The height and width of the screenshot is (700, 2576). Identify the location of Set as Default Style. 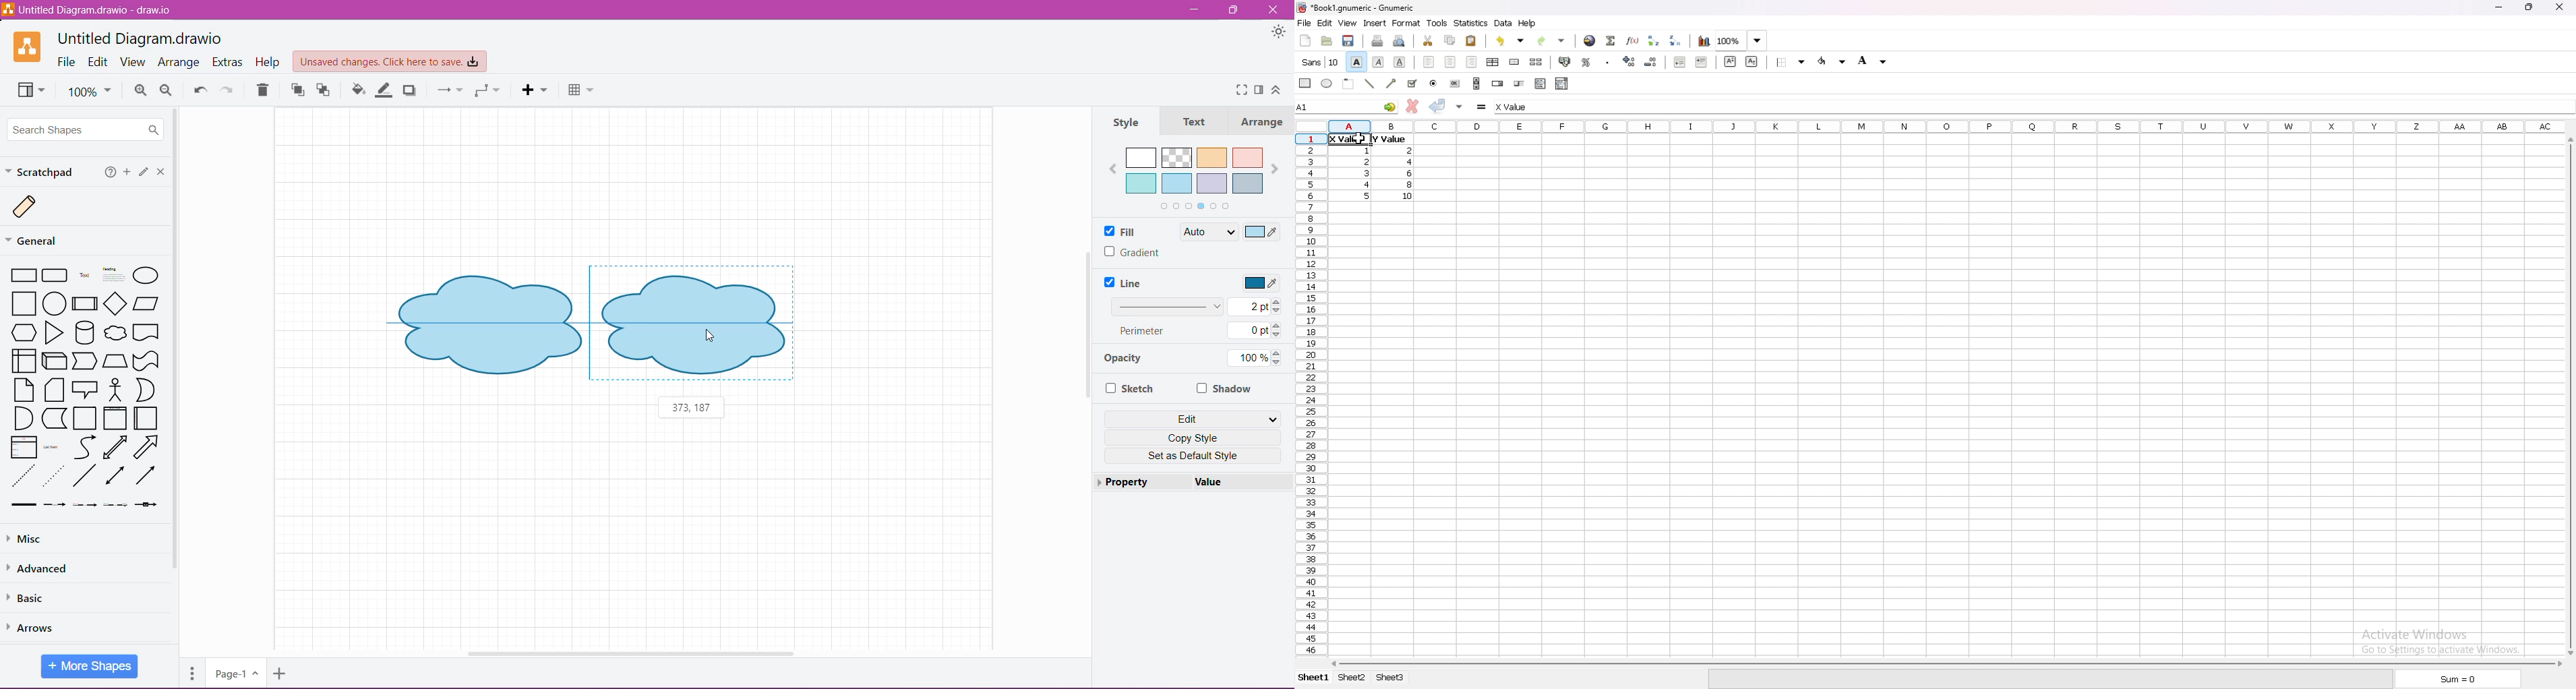
(1194, 456).